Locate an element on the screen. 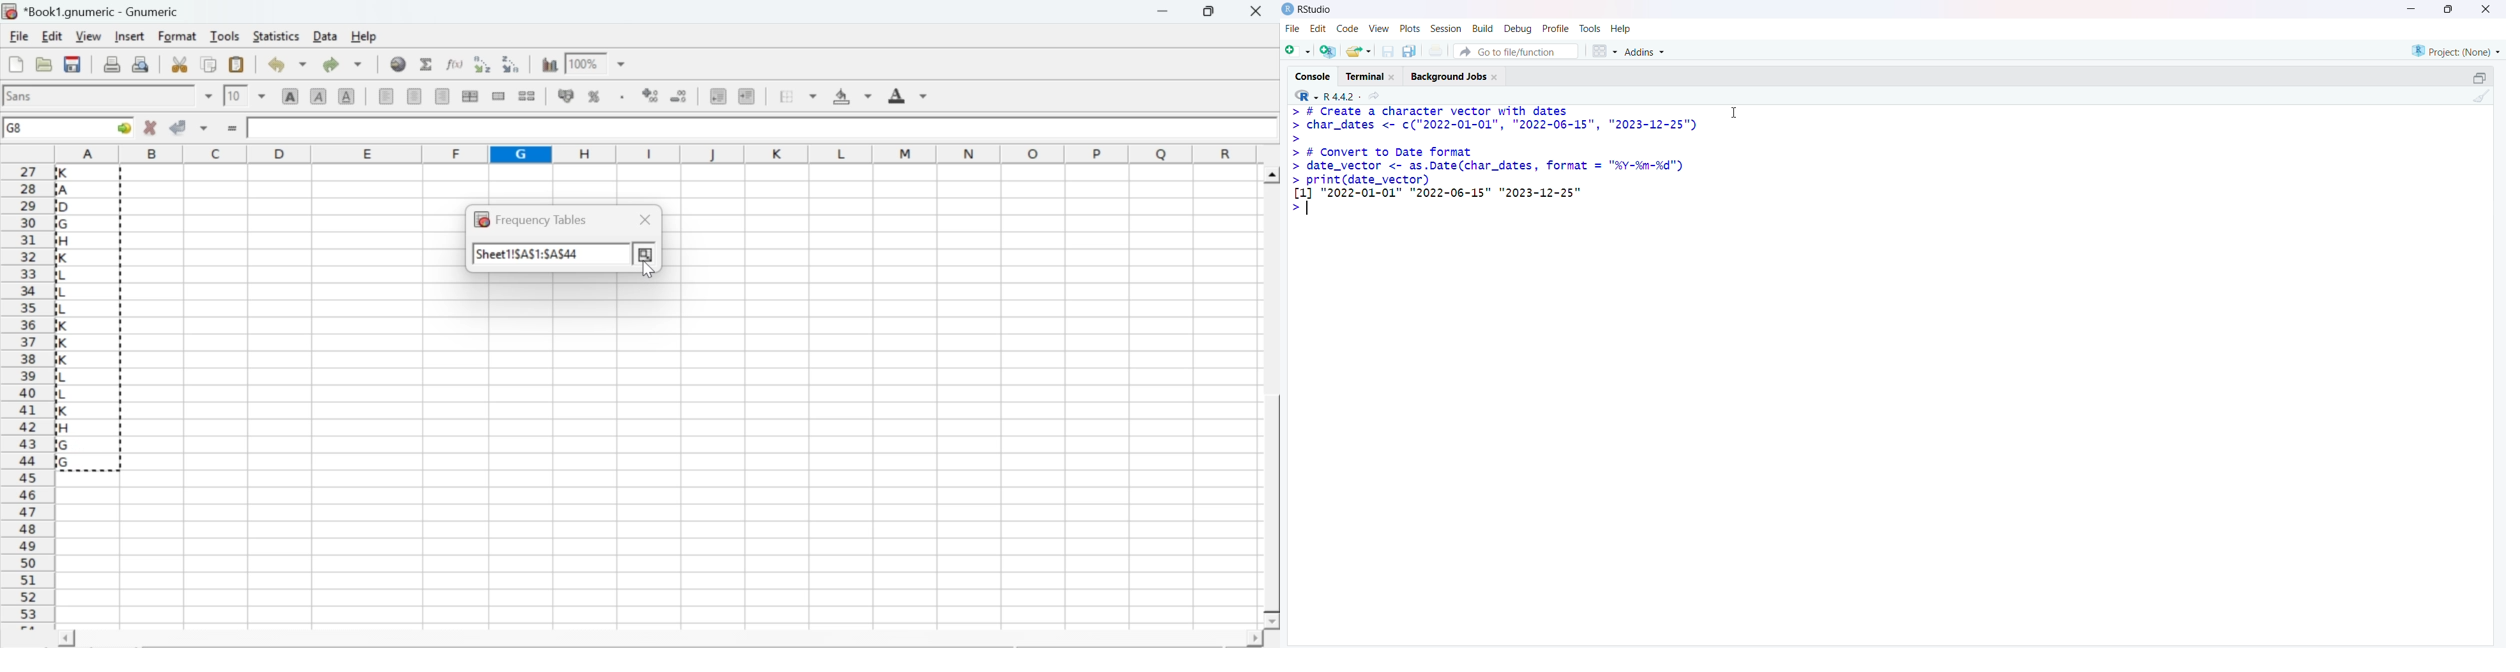 This screenshot has height=672, width=2520. View is located at coordinates (1378, 30).